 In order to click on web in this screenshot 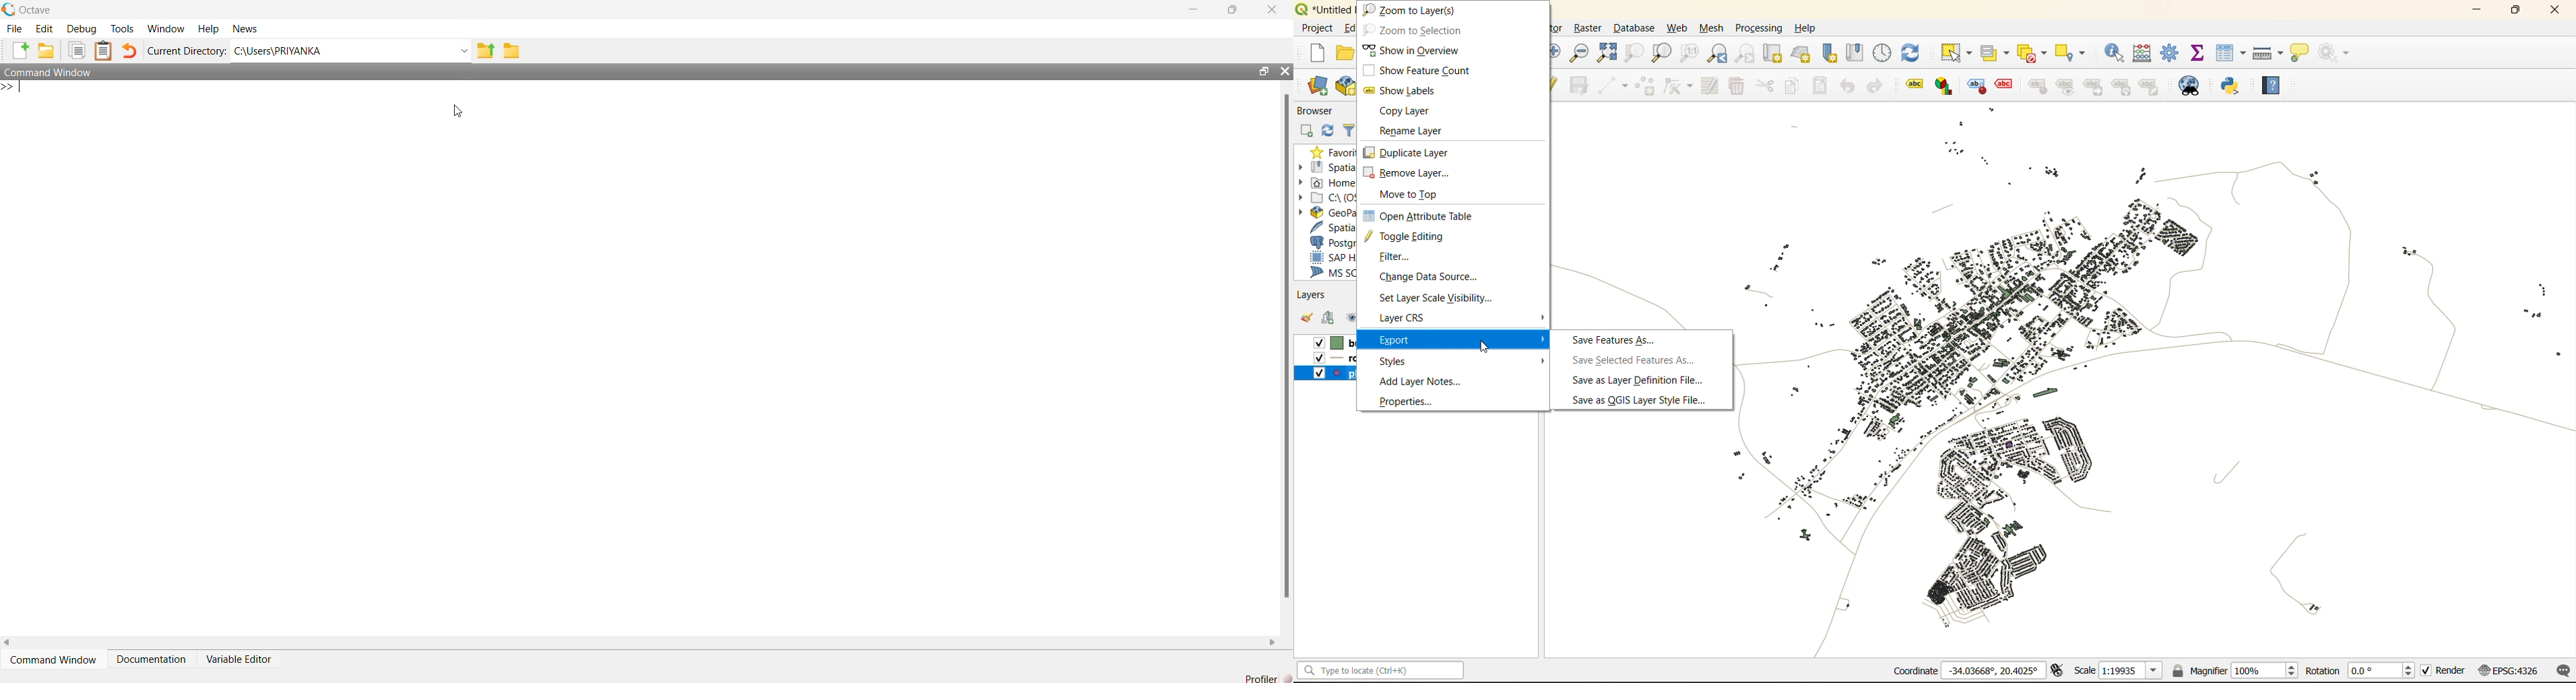, I will do `click(1675, 28)`.